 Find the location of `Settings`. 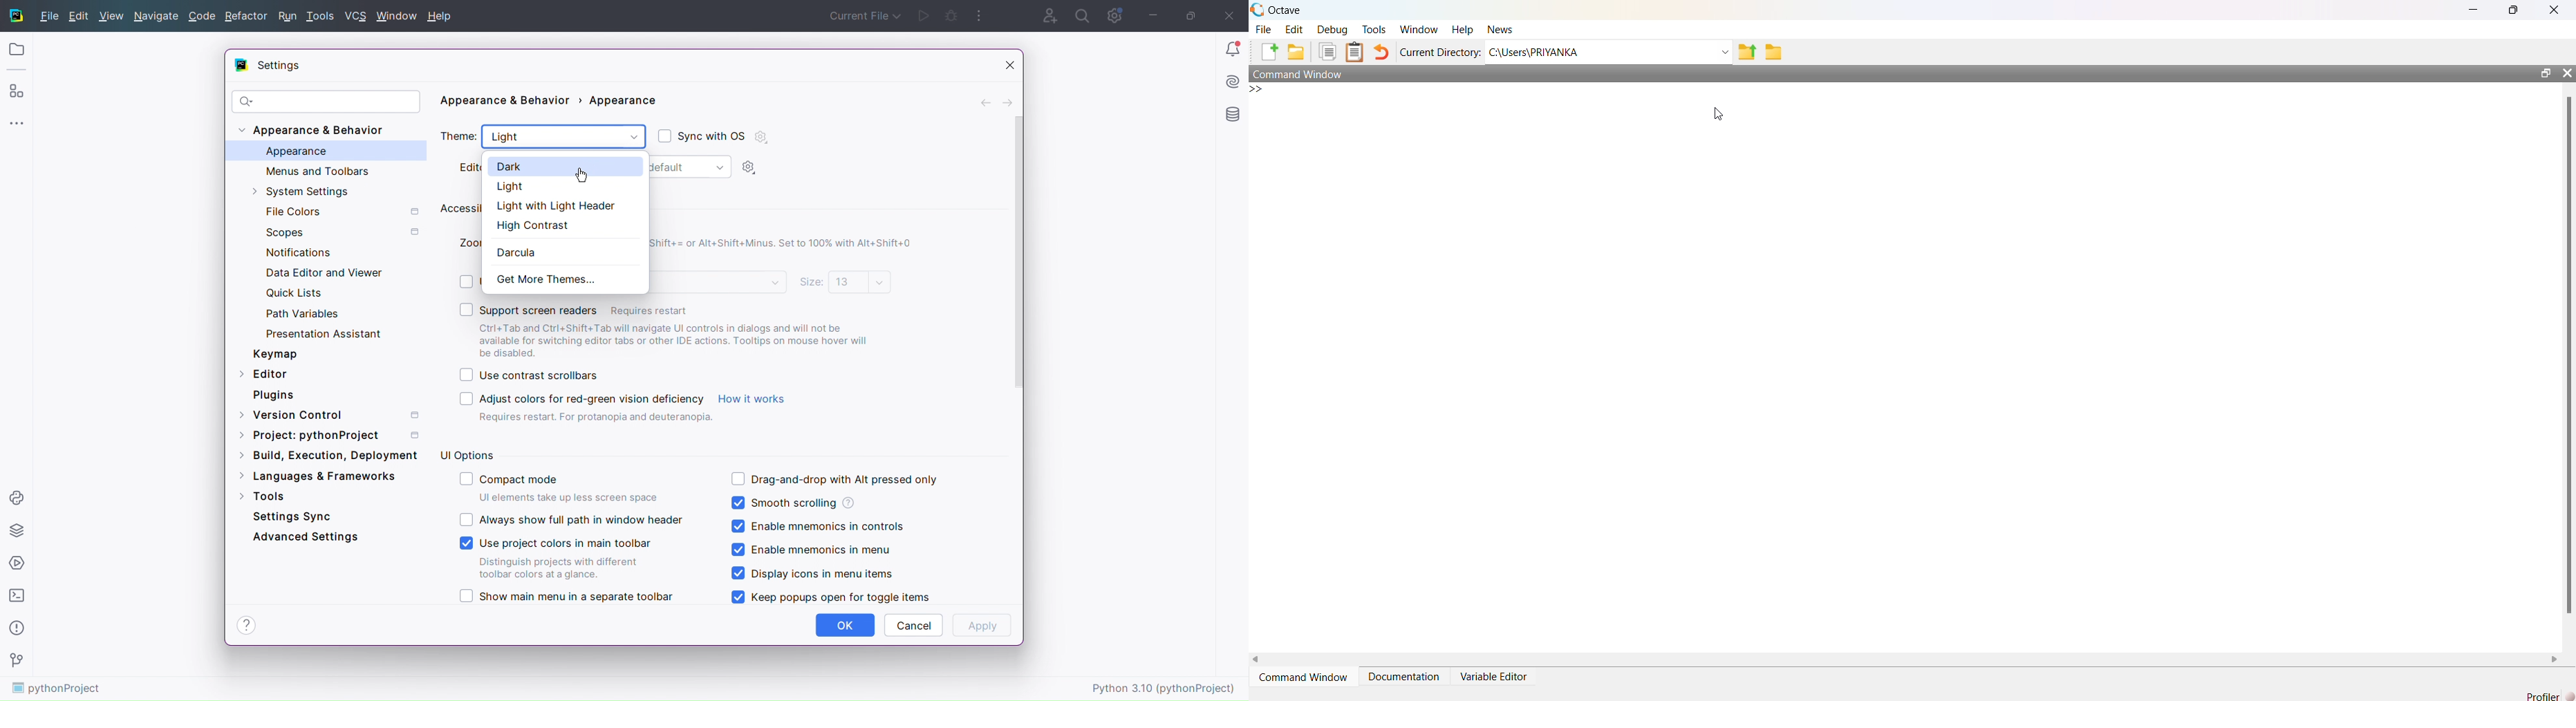

Settings is located at coordinates (277, 66).